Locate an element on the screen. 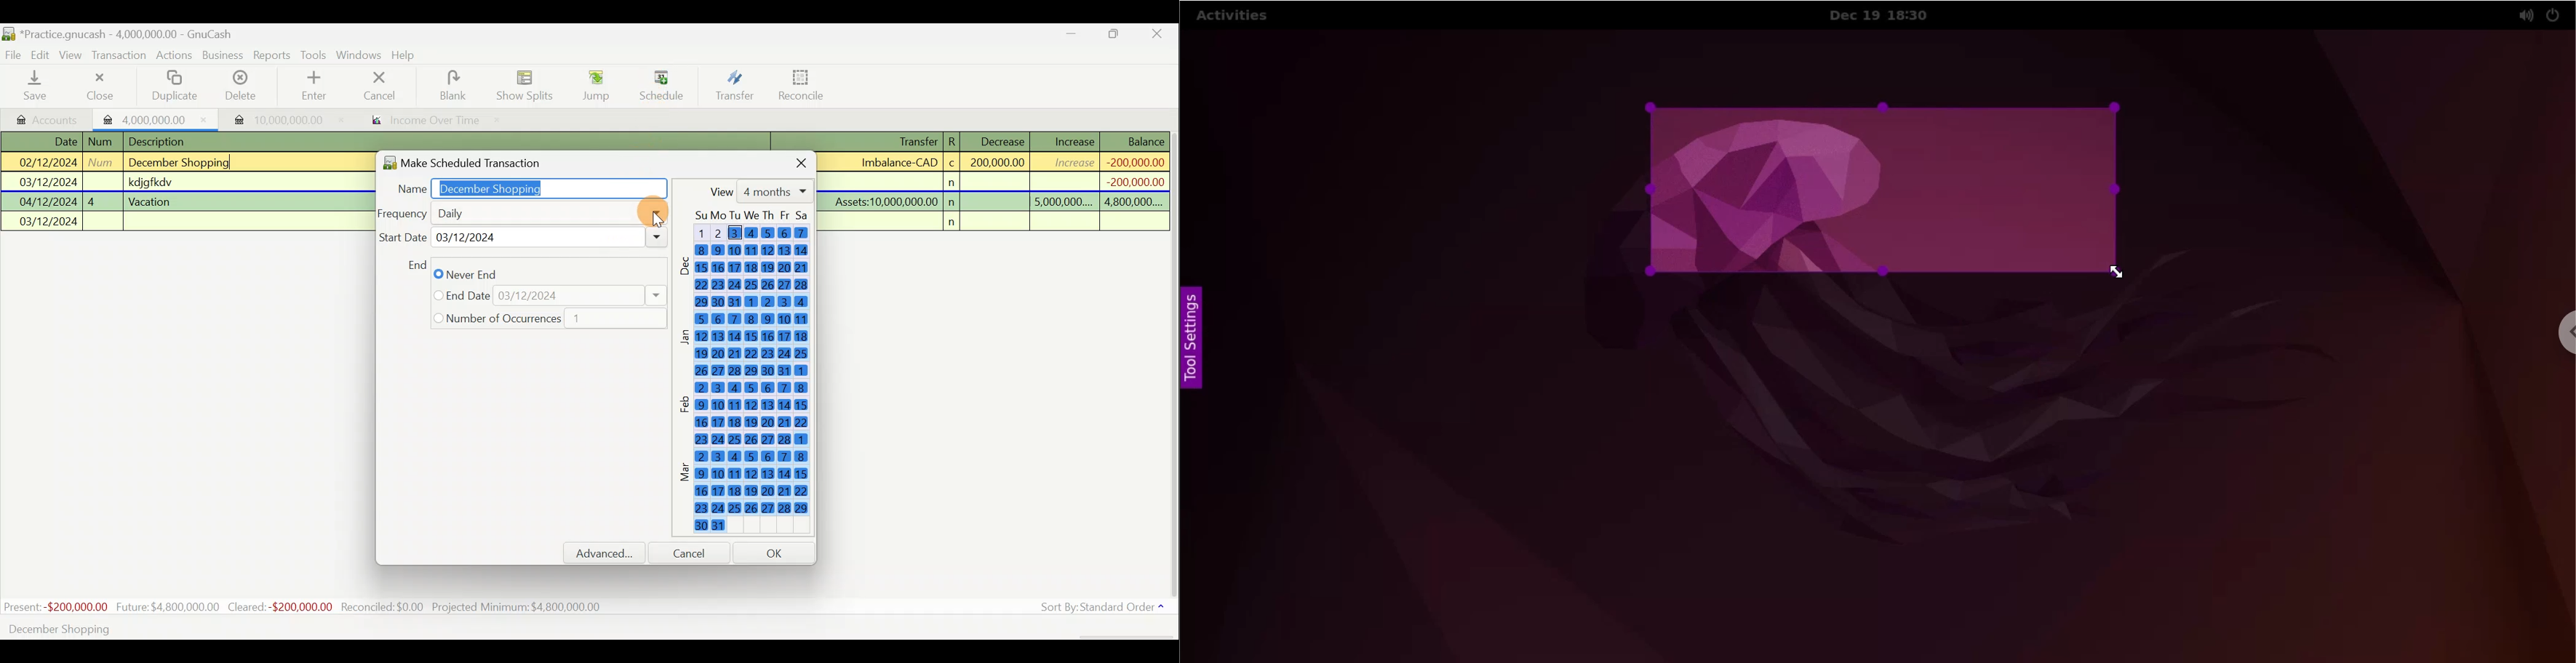  Name is located at coordinates (526, 186).